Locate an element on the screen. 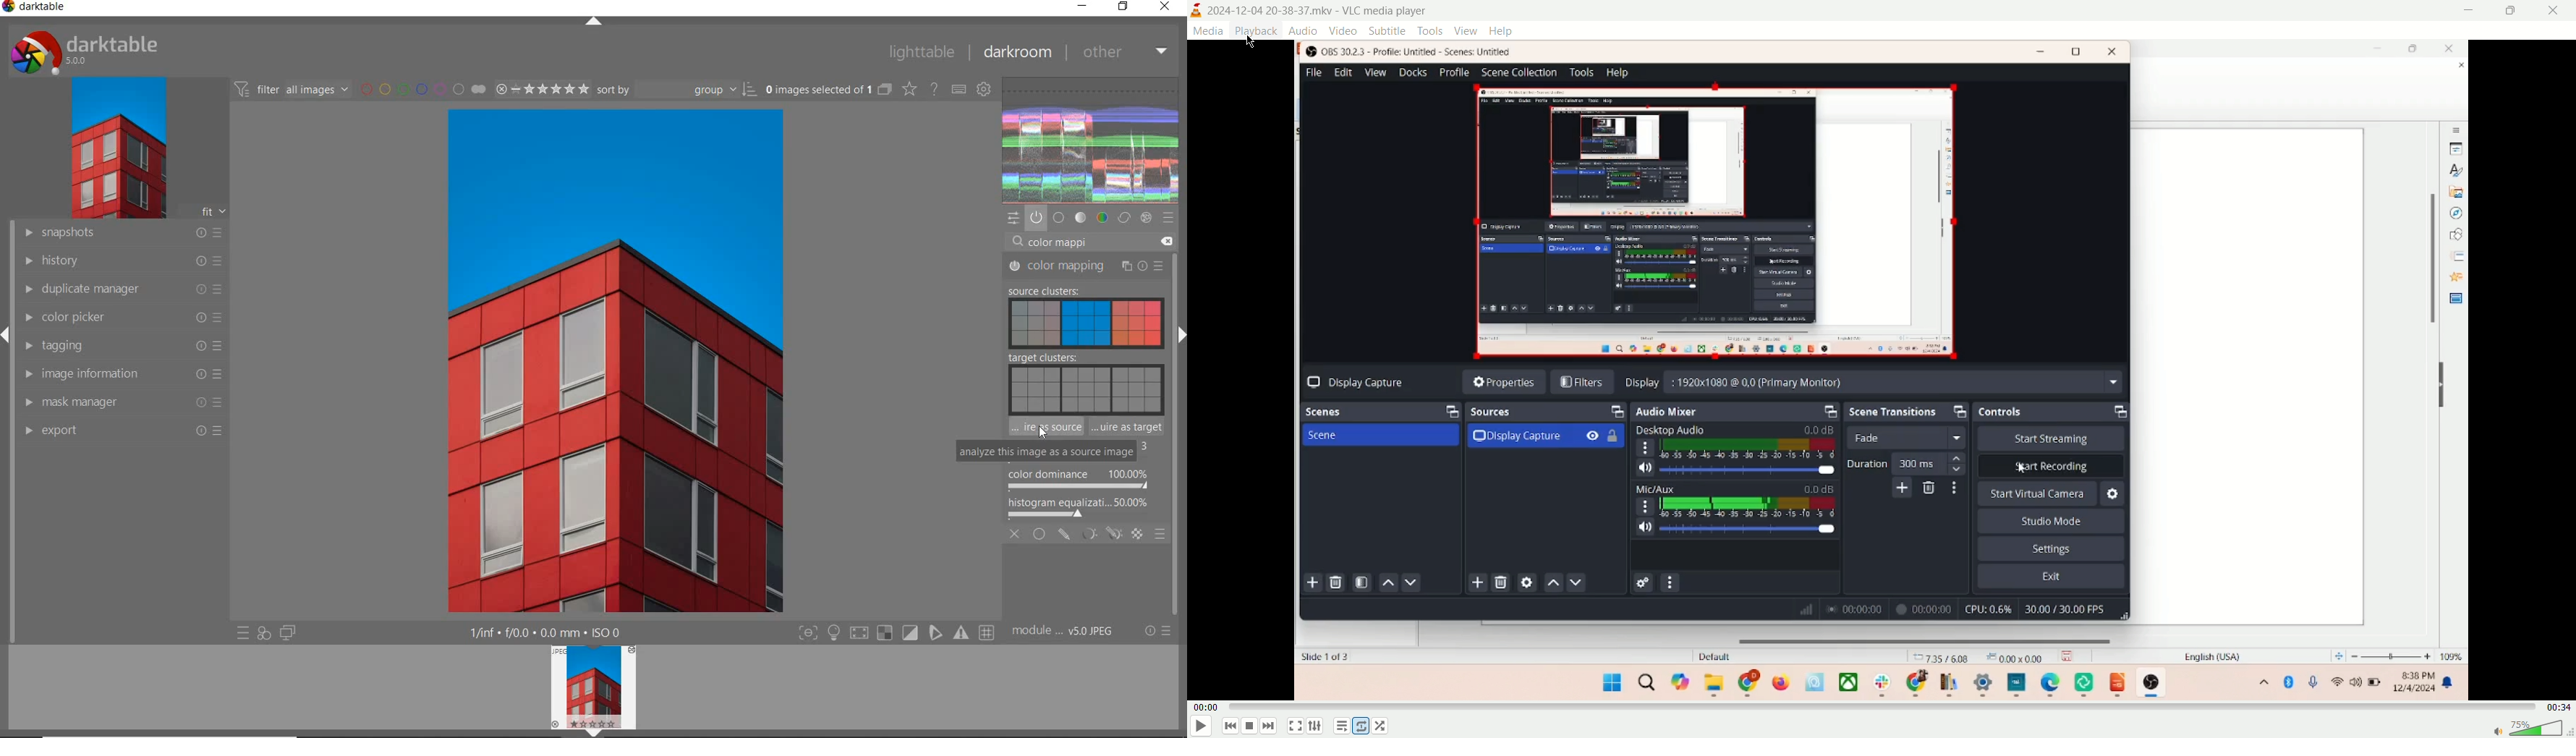 This screenshot has height=756, width=2576. mask manager is located at coordinates (124, 403).